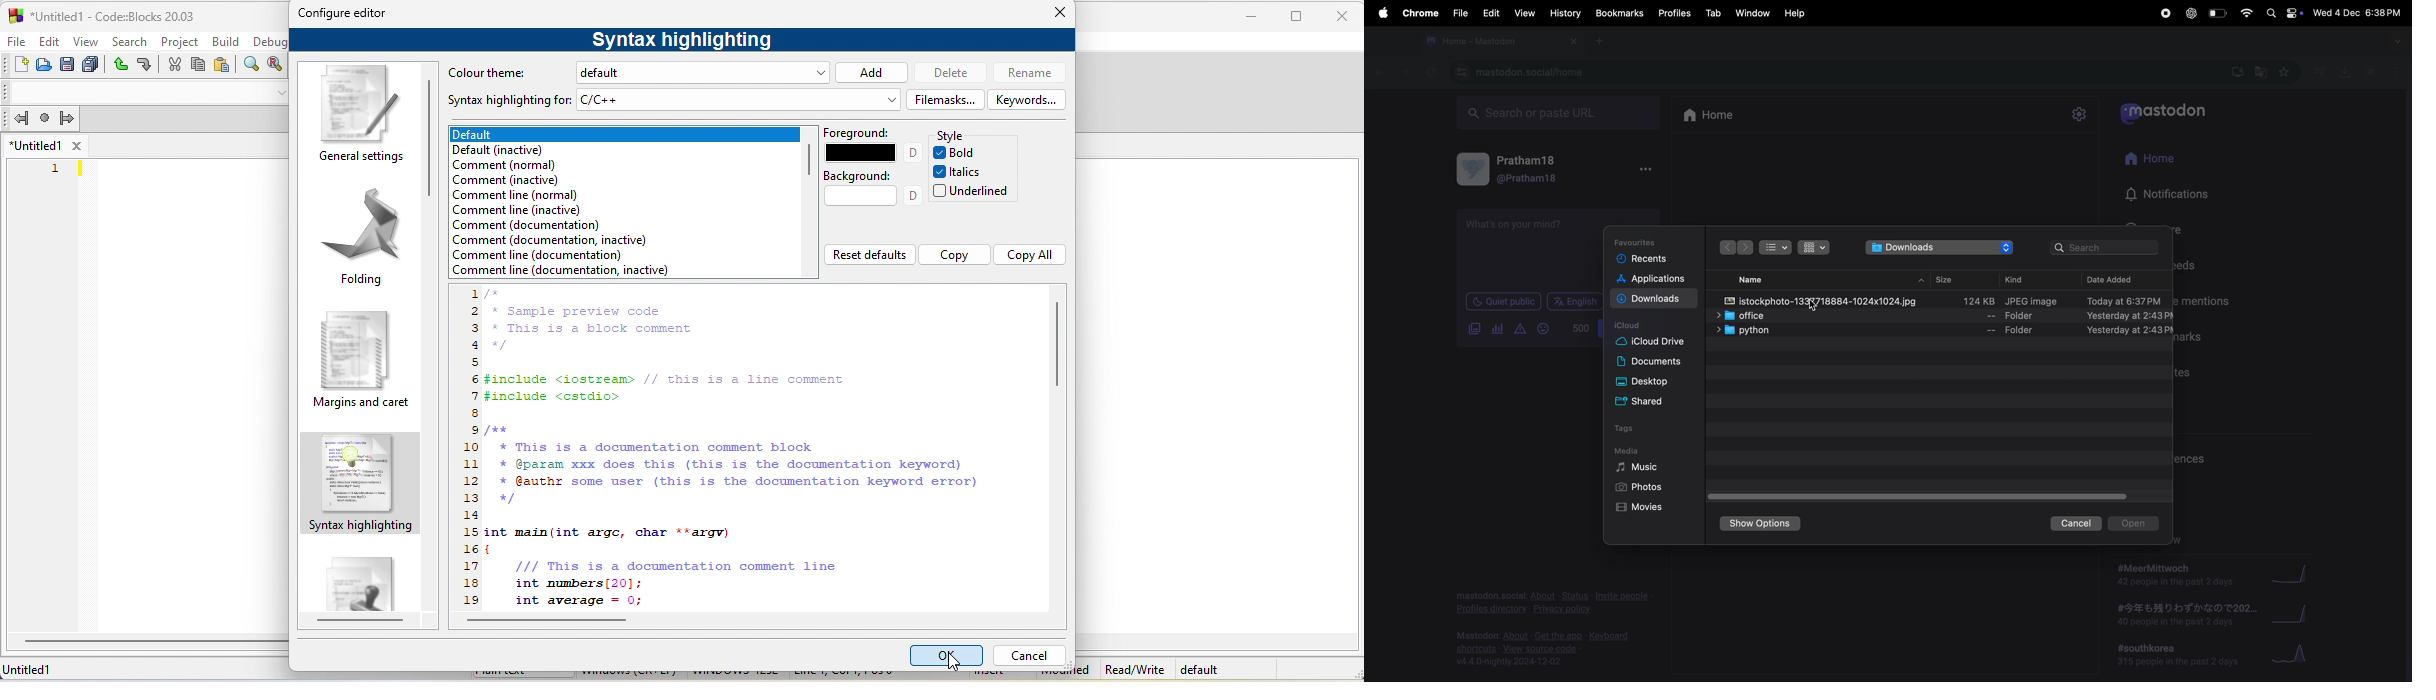 The width and height of the screenshot is (2436, 700). Describe the element at coordinates (1757, 279) in the screenshot. I see `name` at that location.